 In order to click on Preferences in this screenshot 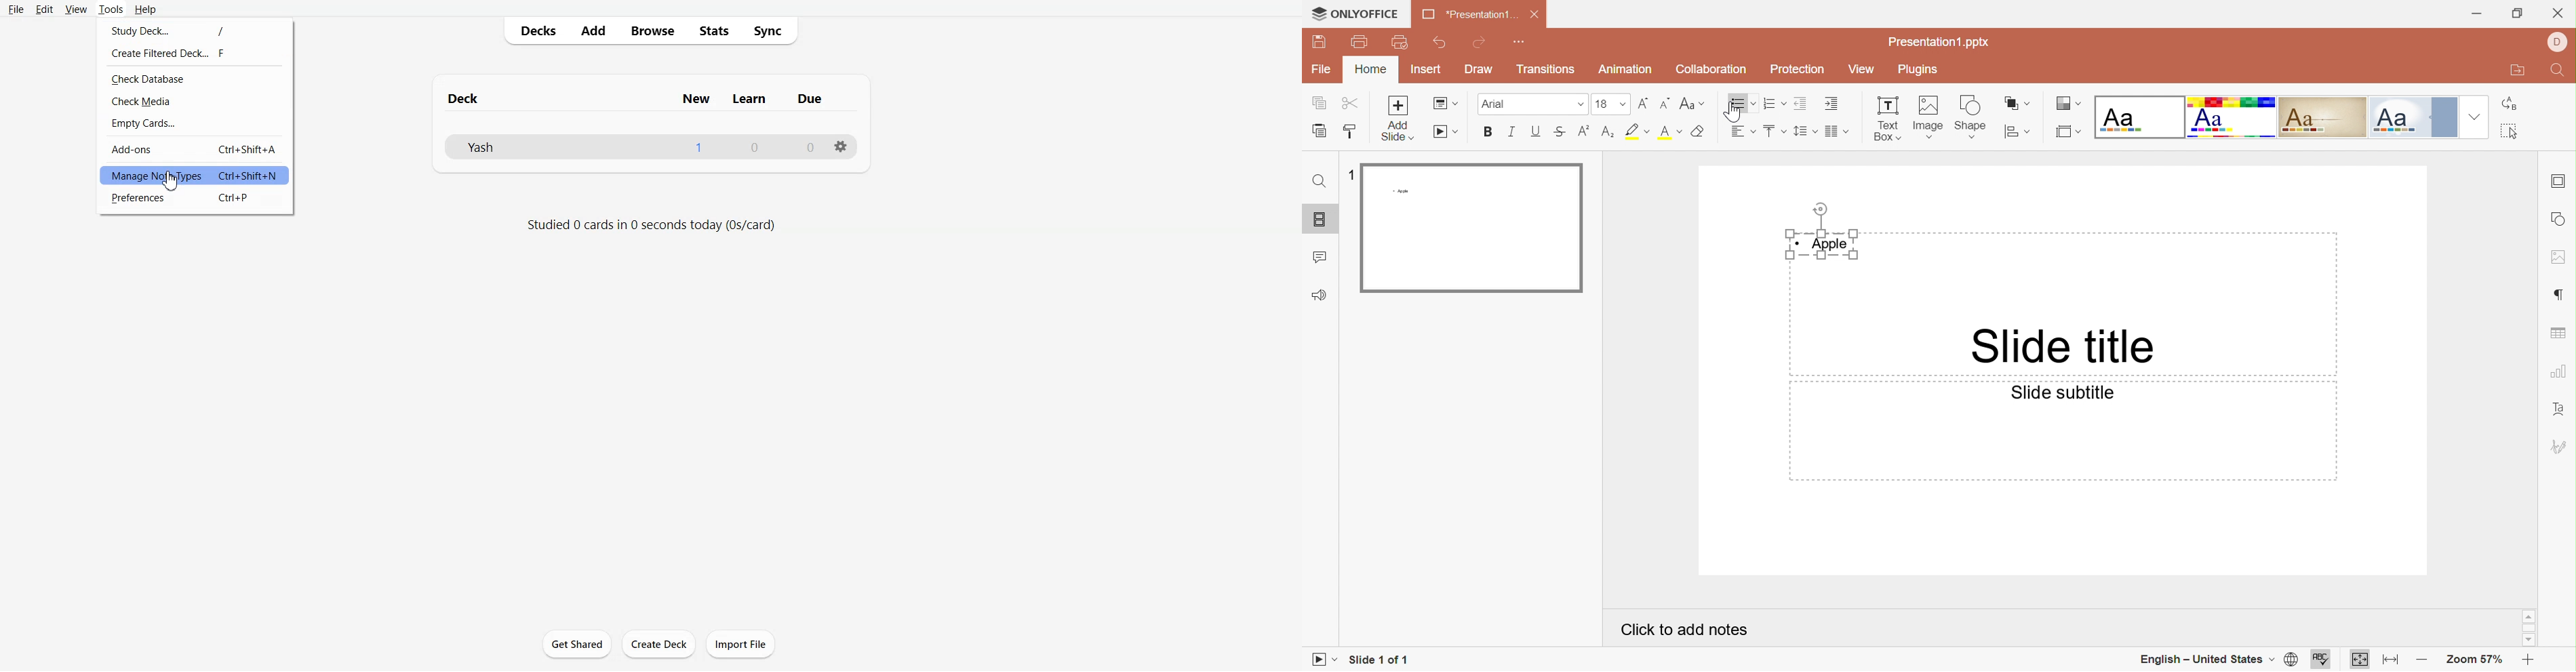, I will do `click(194, 199)`.